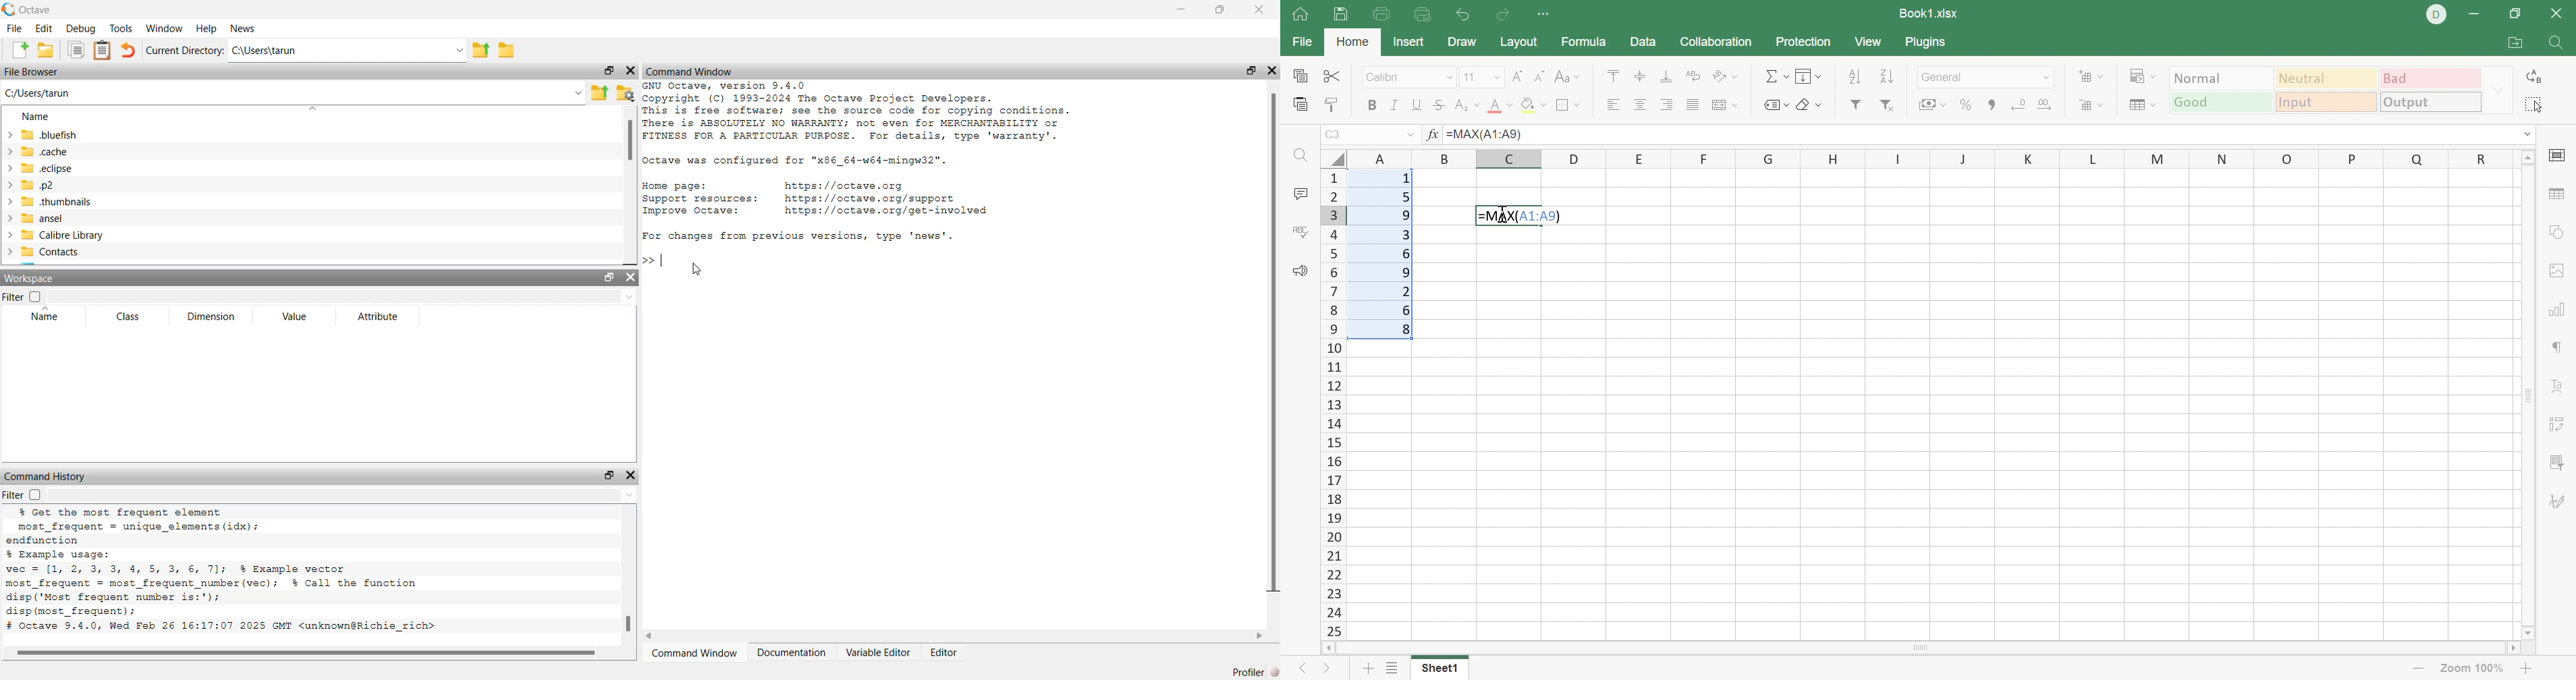 The image size is (2576, 700). I want to click on Comments, so click(1298, 193).